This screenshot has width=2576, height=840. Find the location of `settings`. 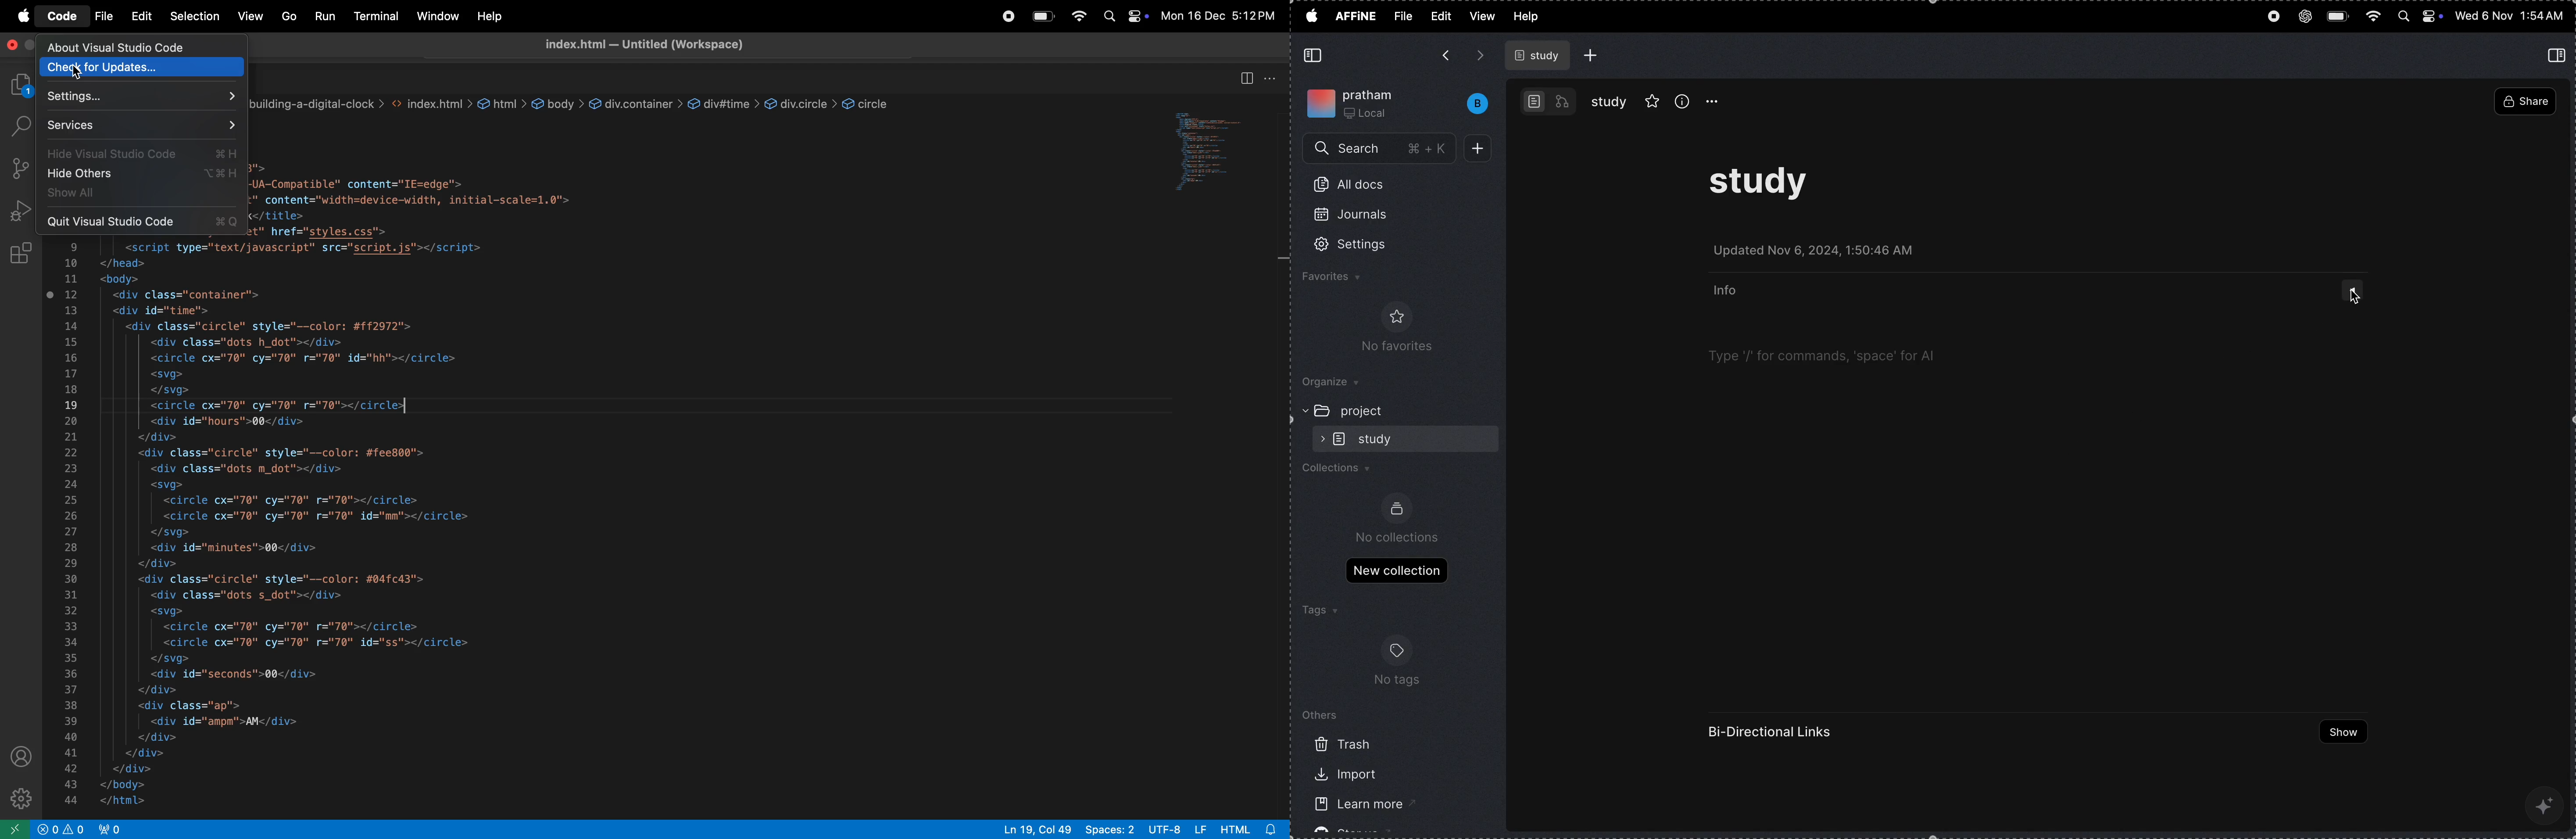

settings is located at coordinates (21, 796).